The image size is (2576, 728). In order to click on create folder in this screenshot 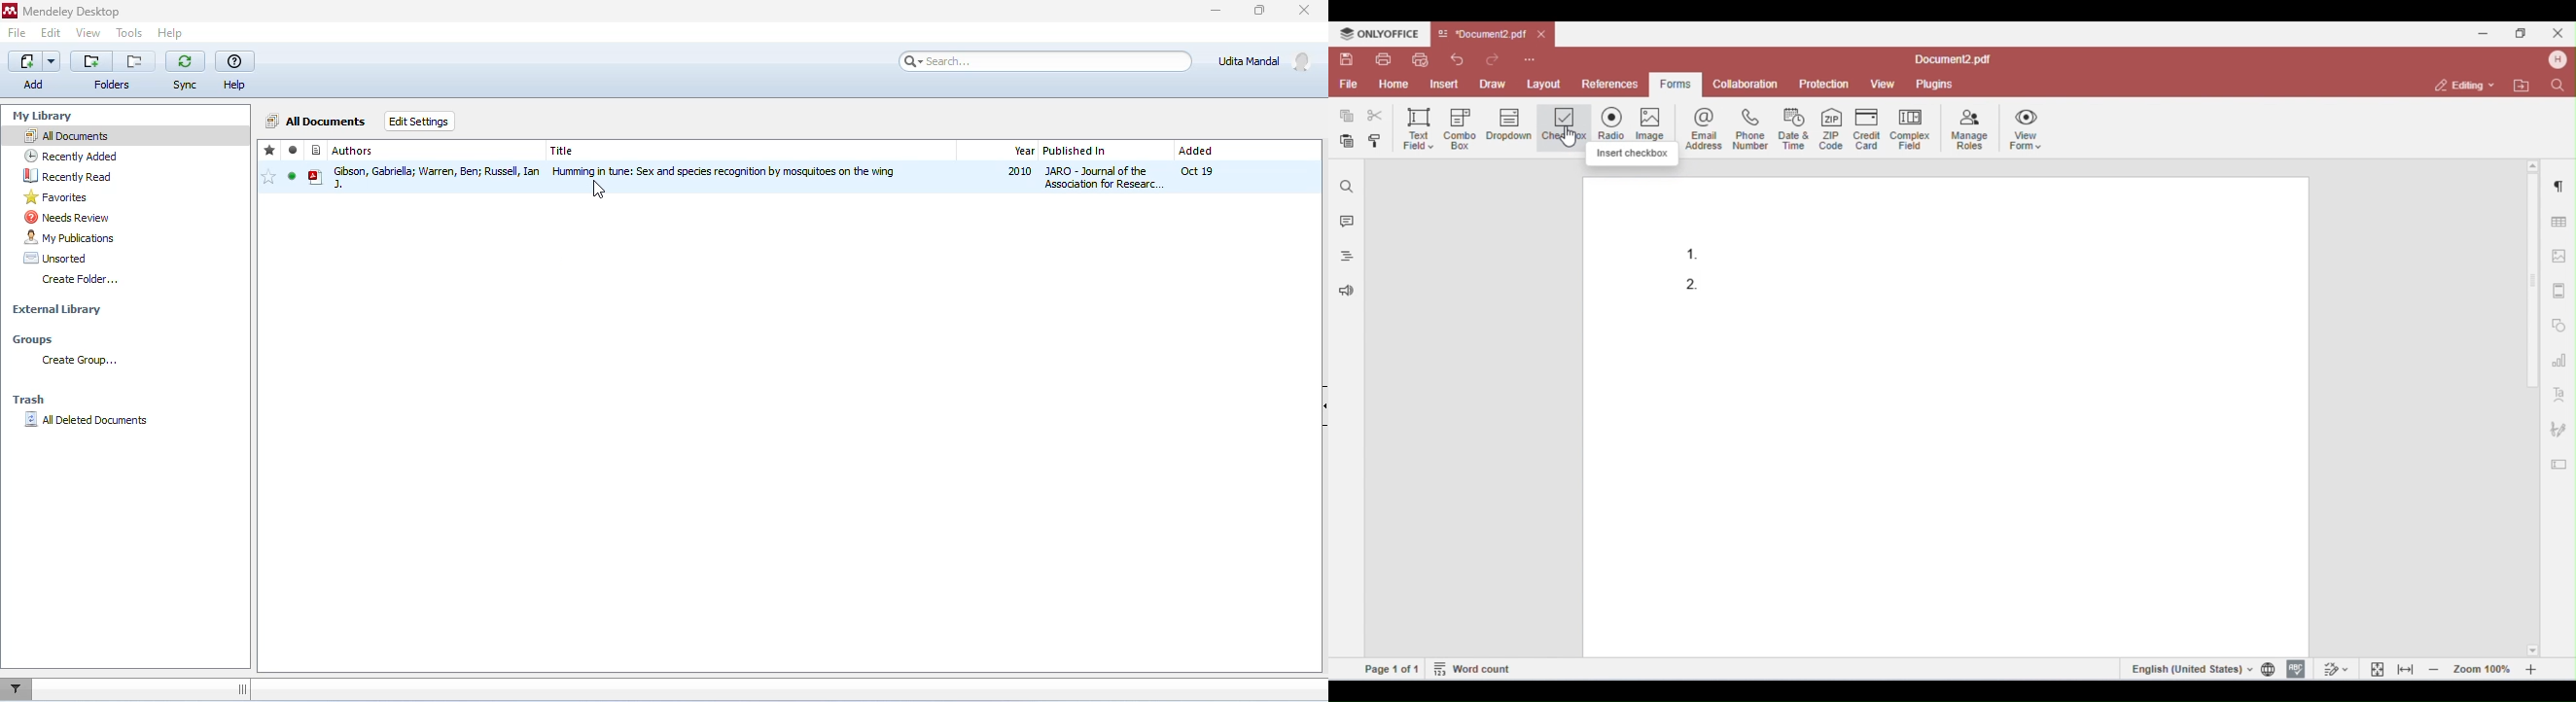, I will do `click(80, 281)`.